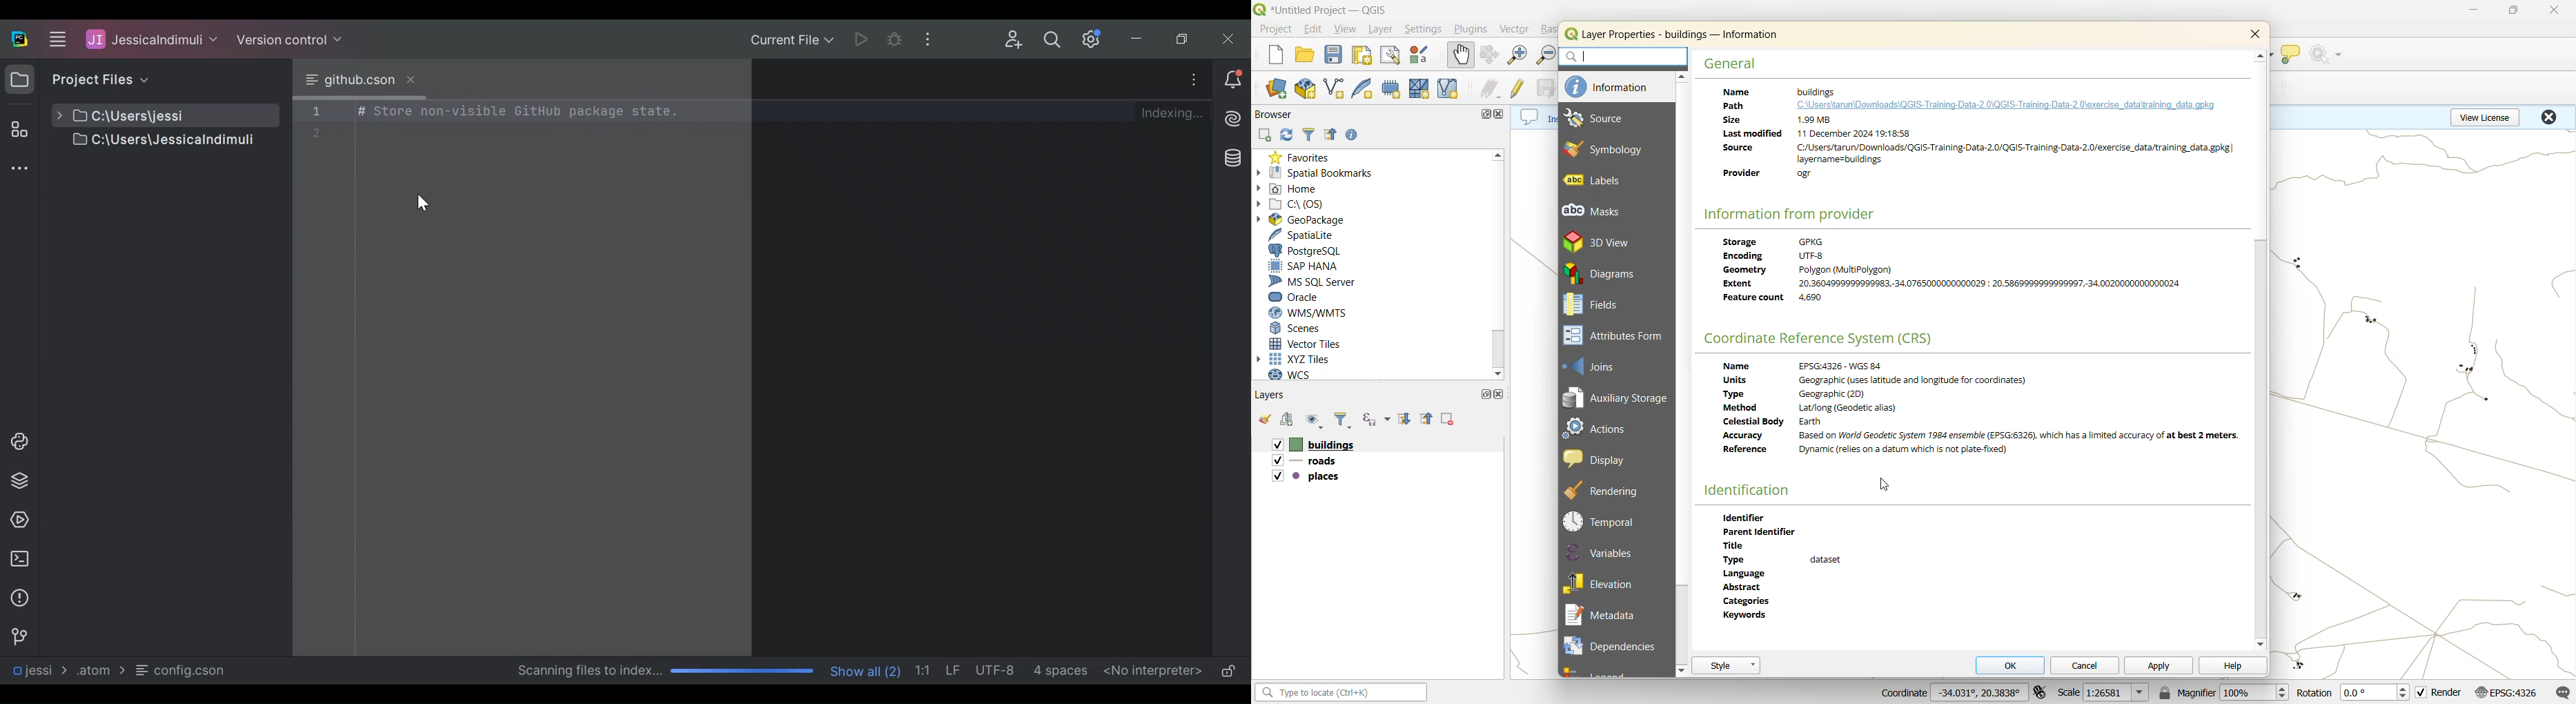 Image resolution: width=2576 pixels, height=728 pixels. I want to click on information from provide, so click(1798, 214).